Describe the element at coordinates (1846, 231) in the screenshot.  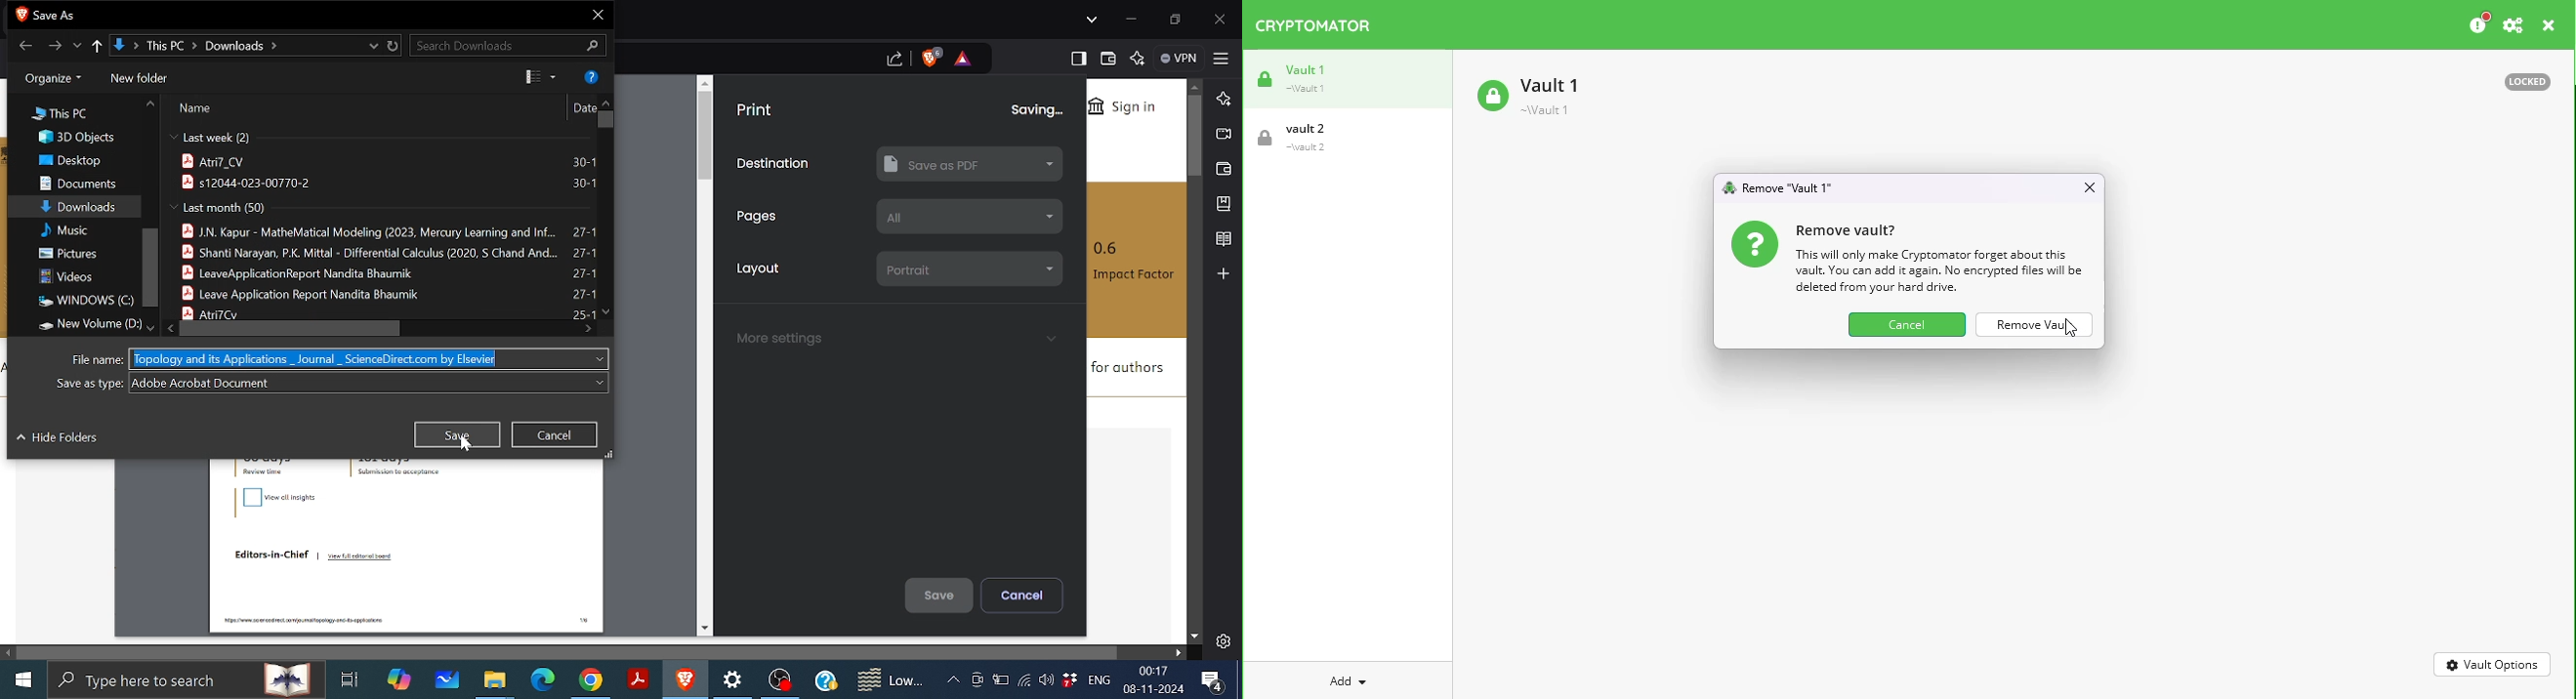
I see `remove vault?` at that location.